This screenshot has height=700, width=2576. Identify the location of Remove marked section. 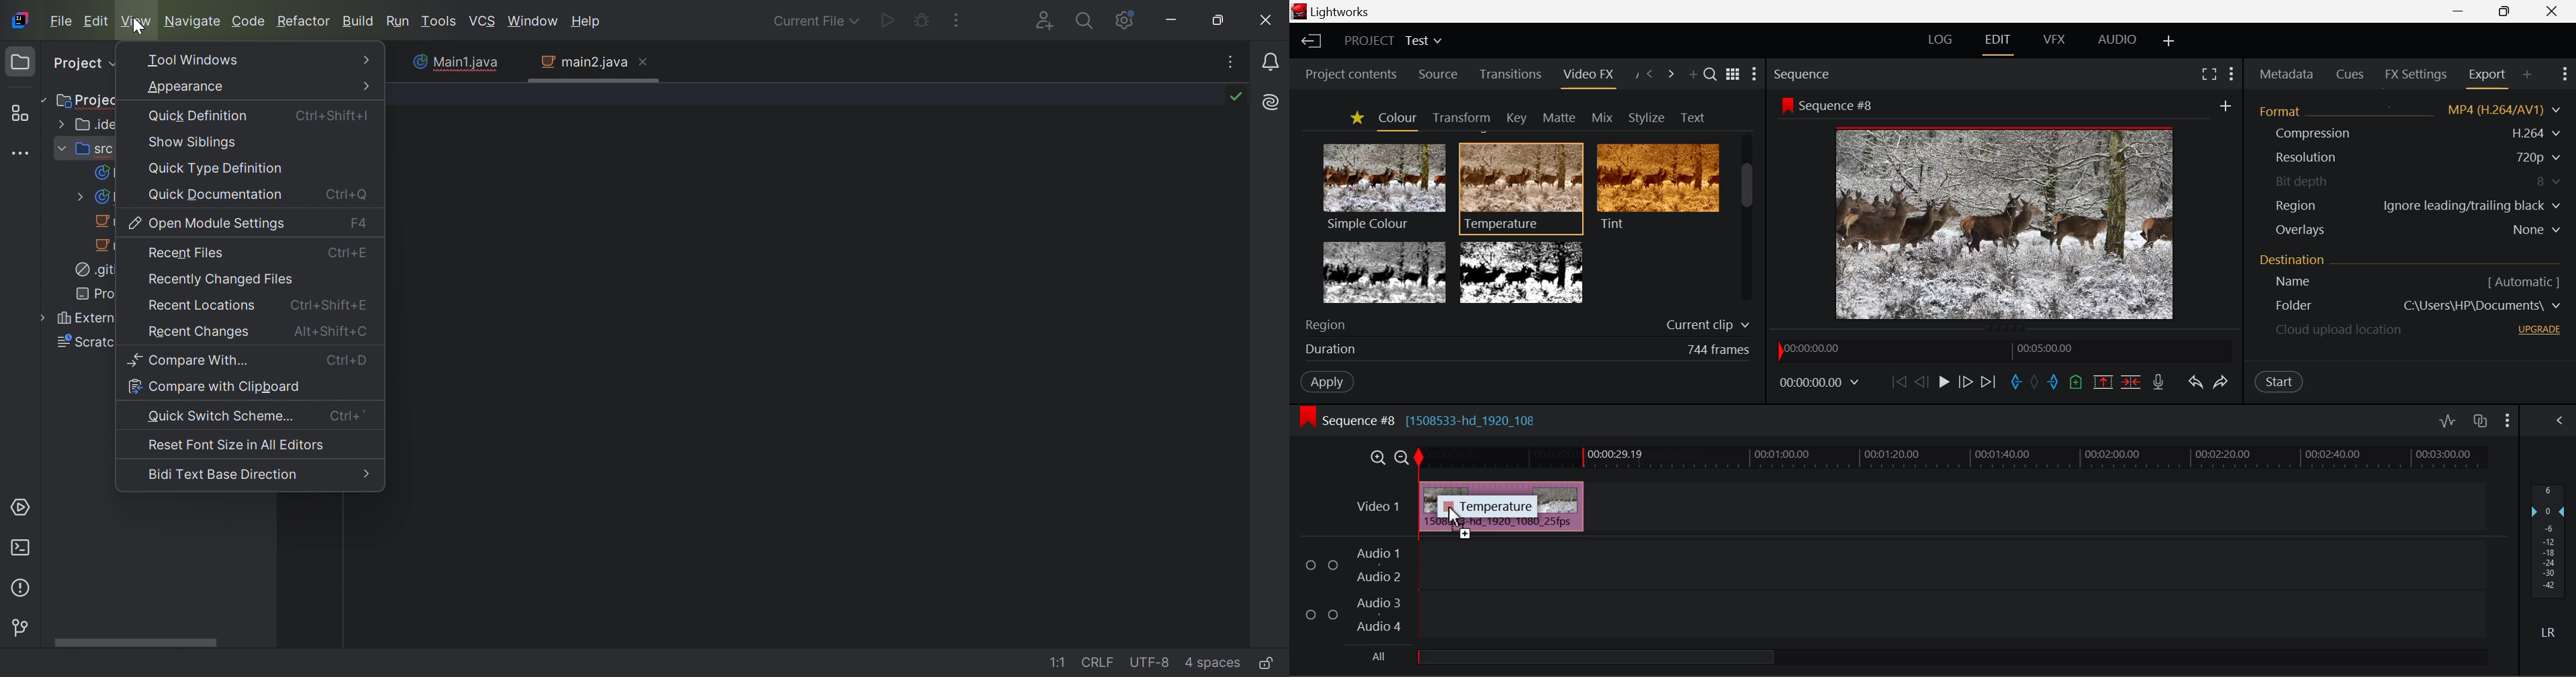
(2102, 382).